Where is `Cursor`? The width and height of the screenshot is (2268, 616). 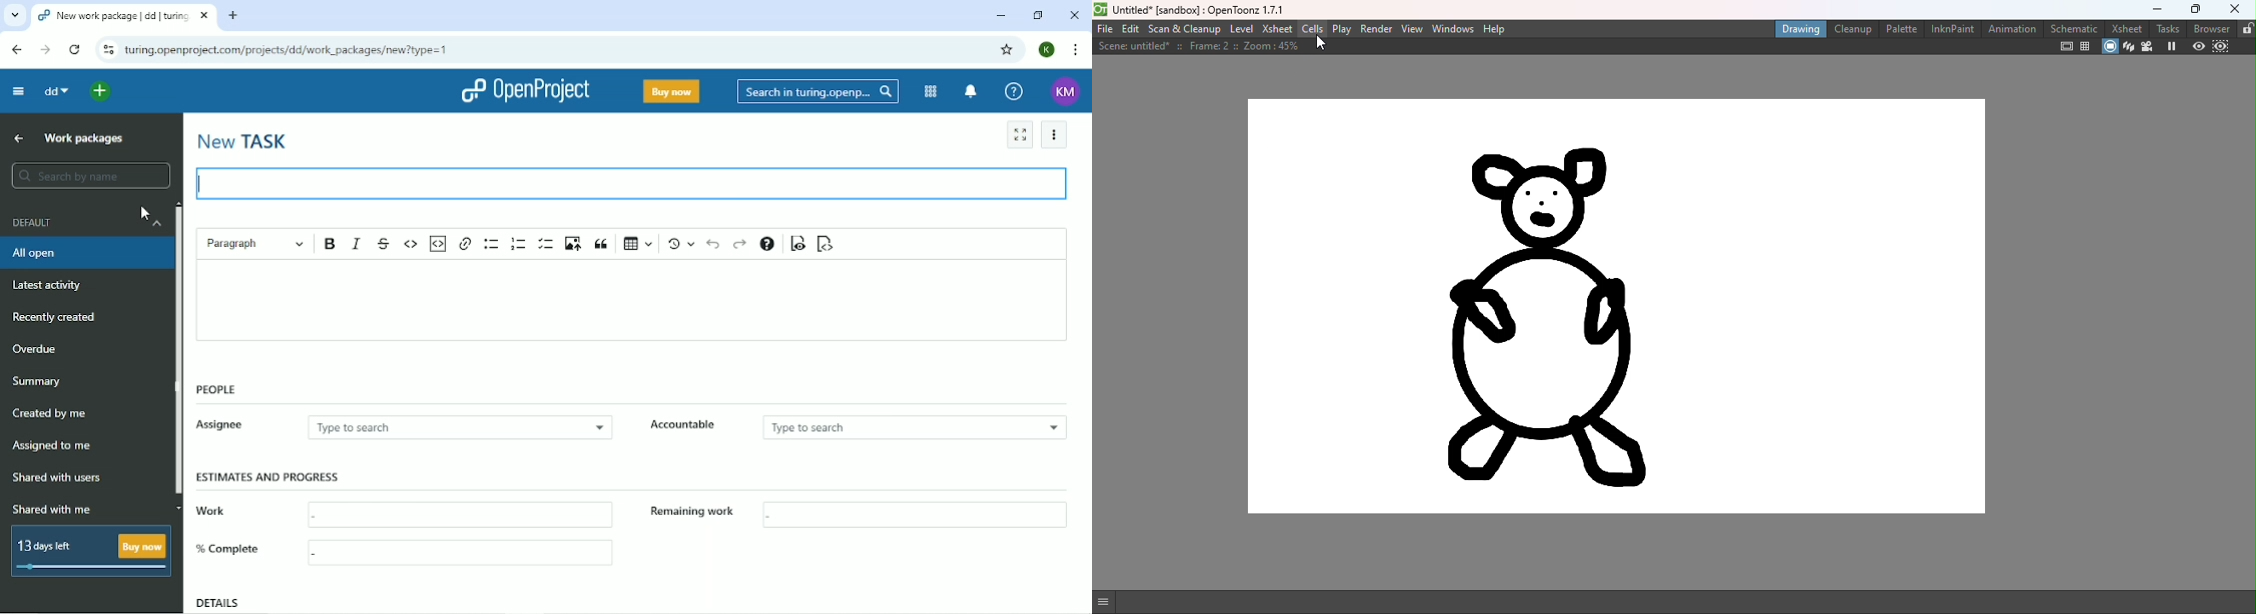 Cursor is located at coordinates (1324, 44).